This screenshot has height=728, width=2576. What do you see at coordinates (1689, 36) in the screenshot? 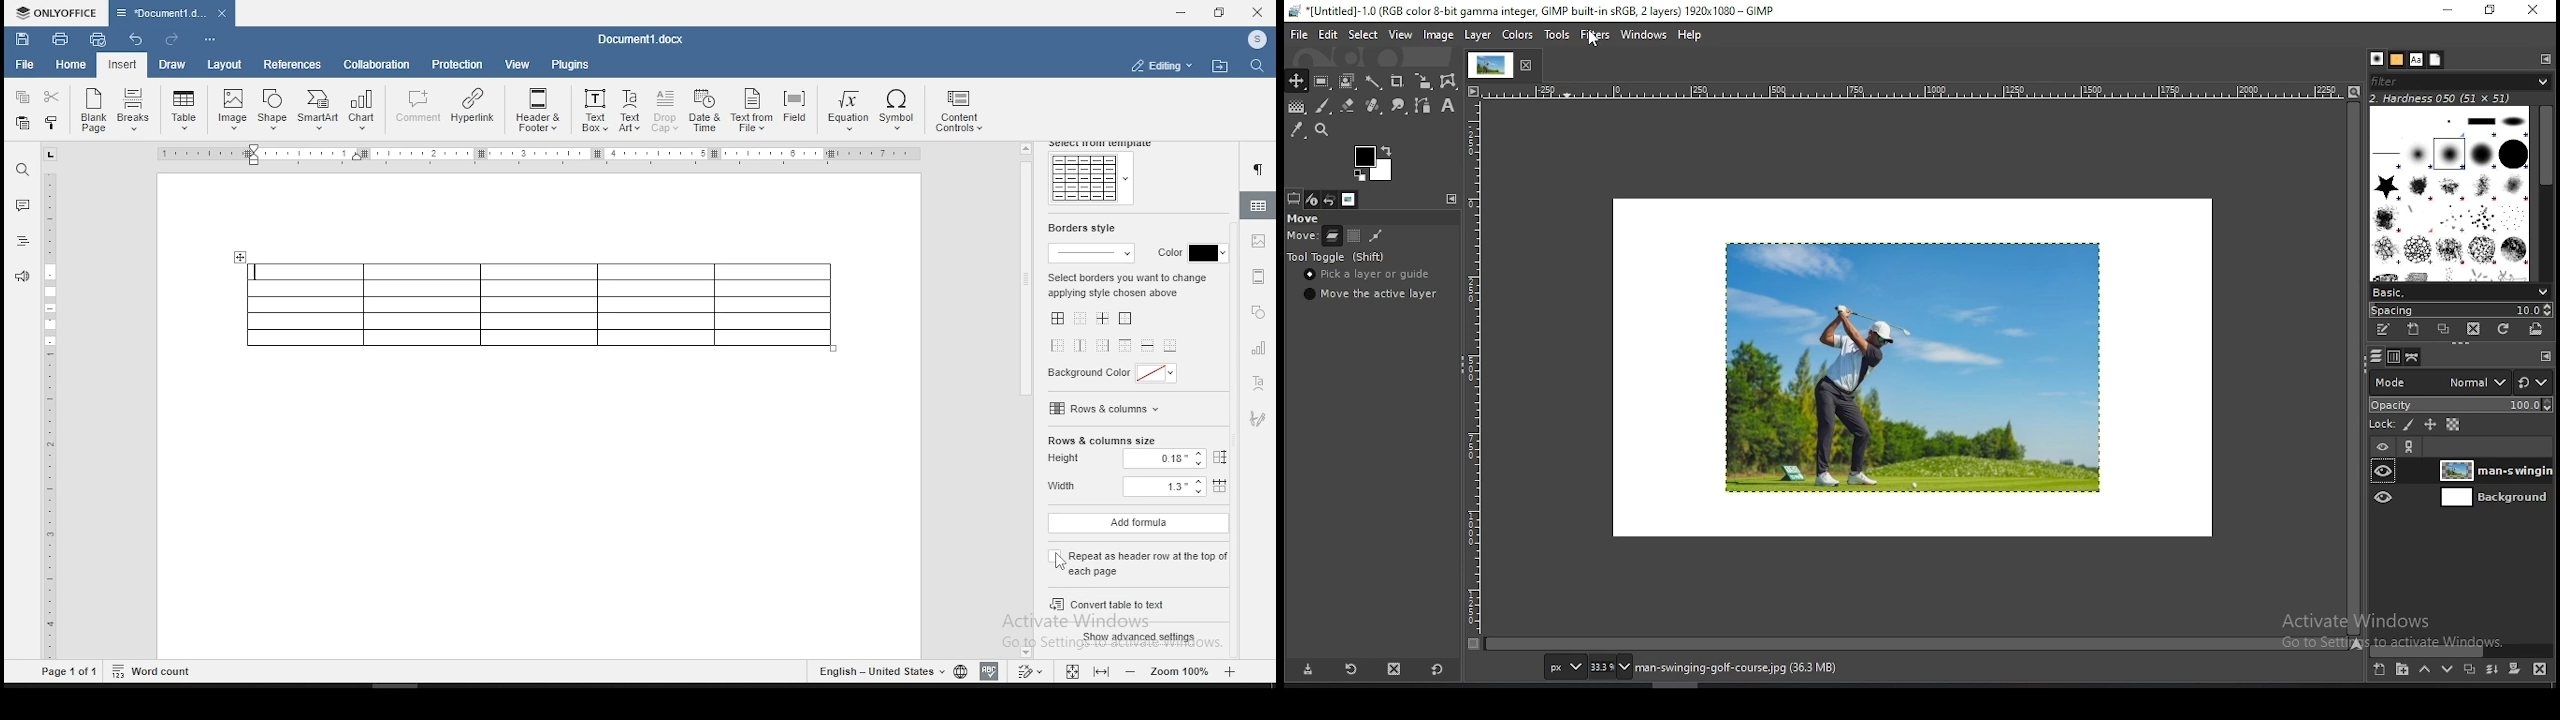
I see `help` at bounding box center [1689, 36].